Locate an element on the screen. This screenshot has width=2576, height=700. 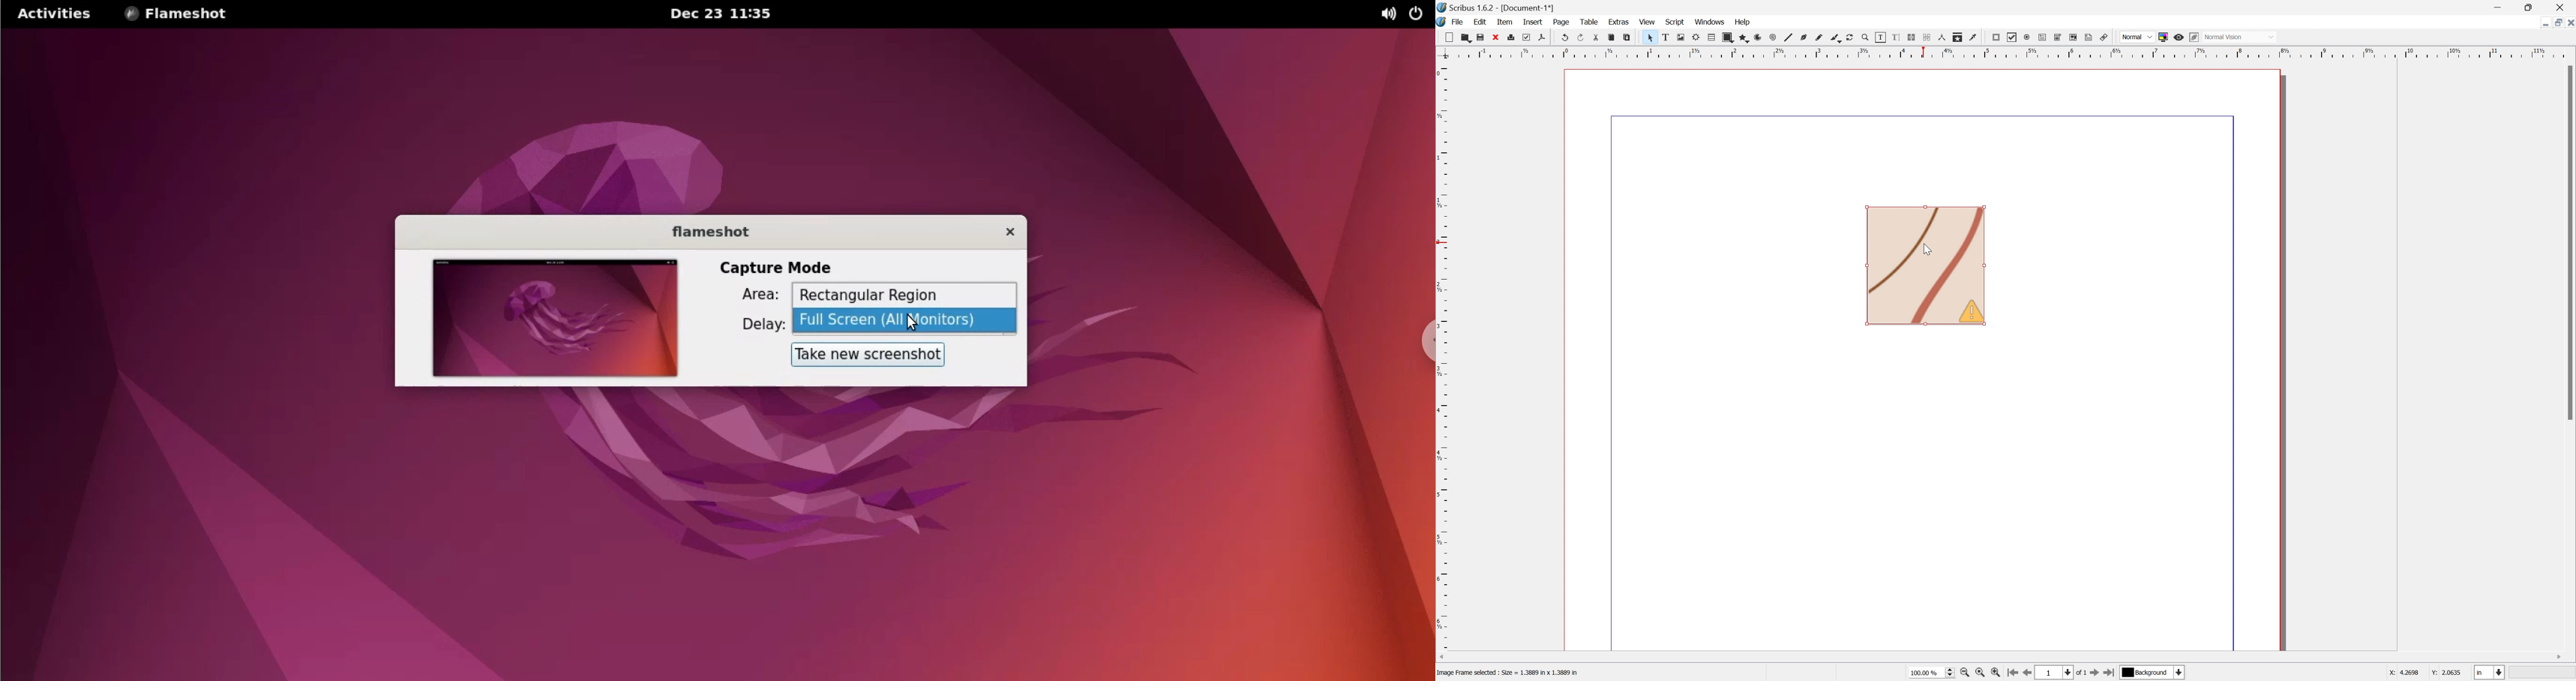
Normal Vision is located at coordinates (2241, 36).